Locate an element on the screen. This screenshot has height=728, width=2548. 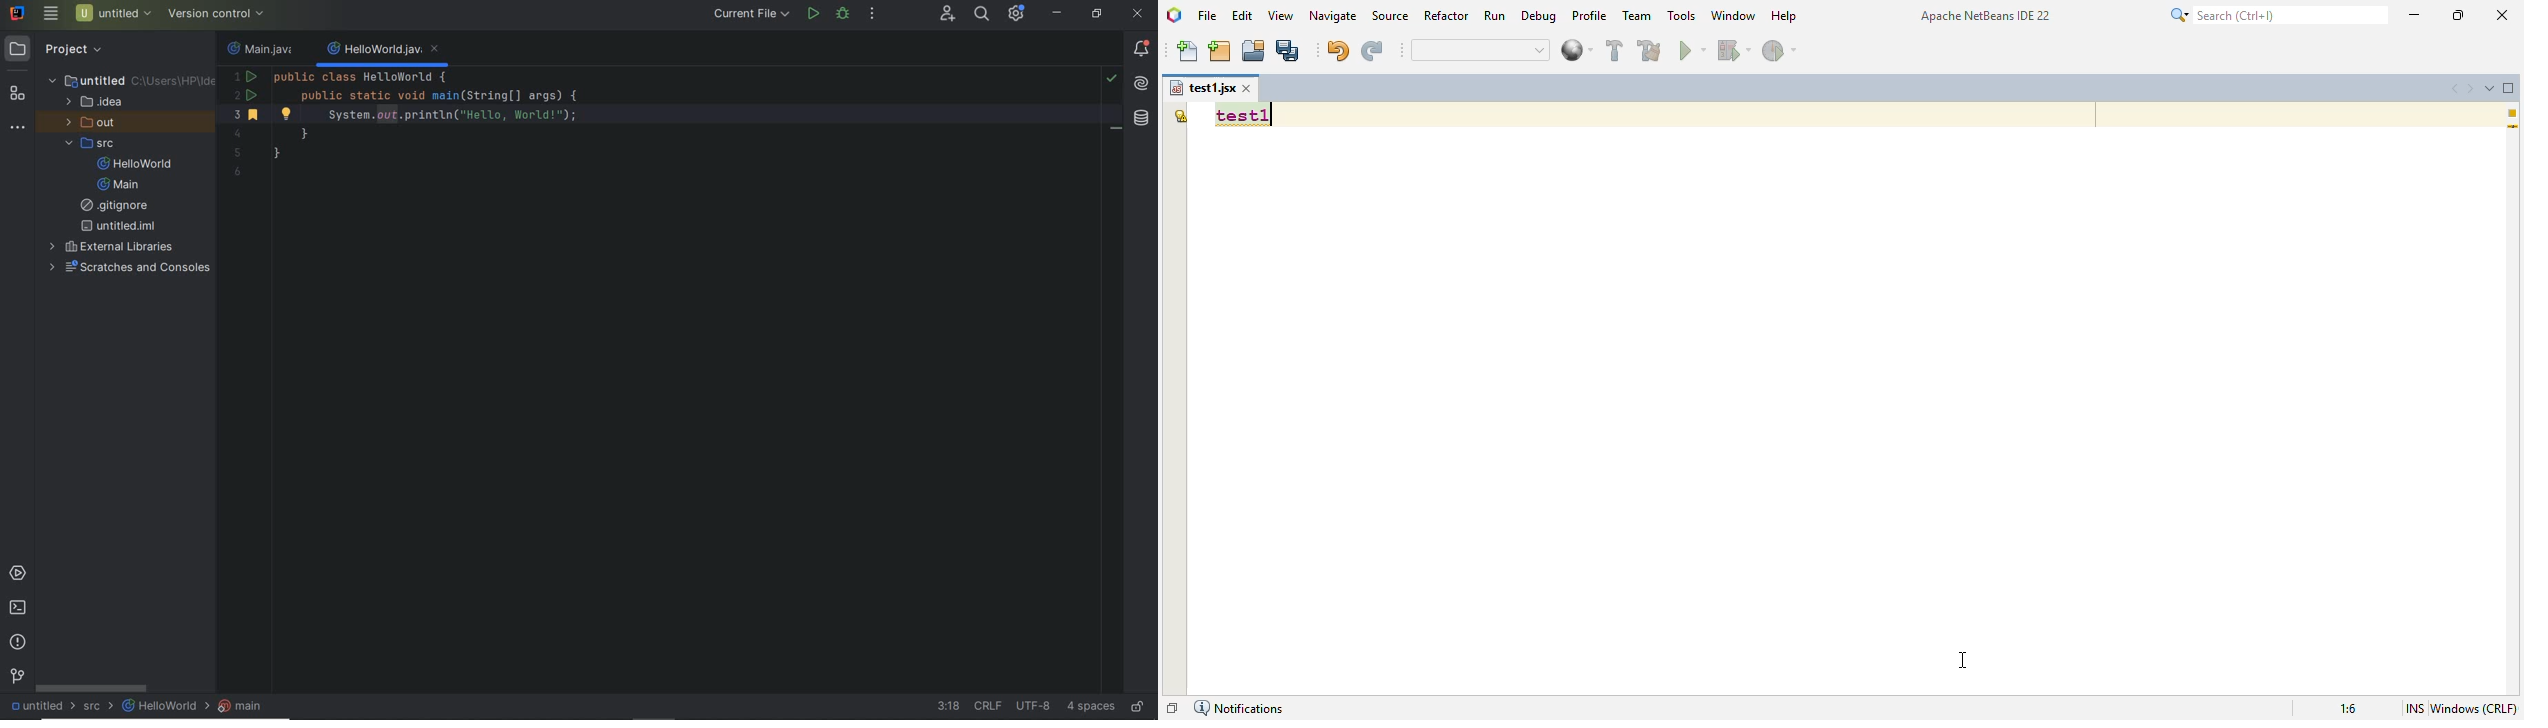
maximize is located at coordinates (2459, 15).